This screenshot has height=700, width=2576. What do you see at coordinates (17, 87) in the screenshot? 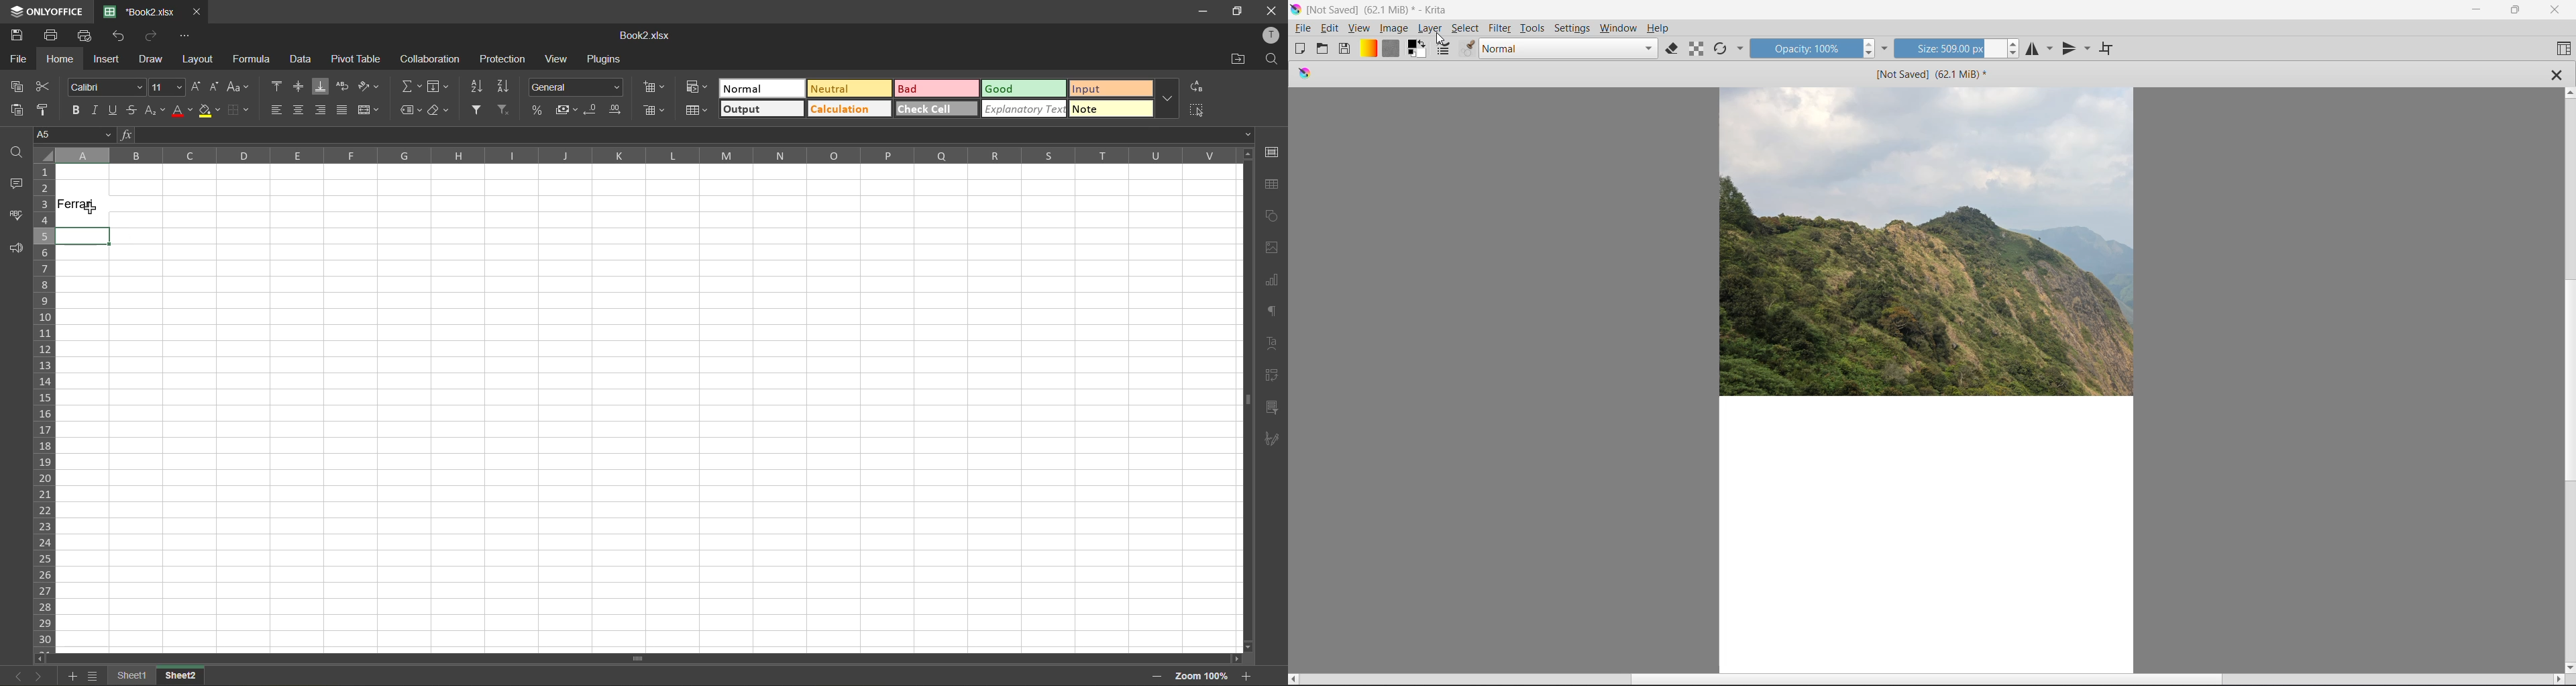
I see `copy` at bounding box center [17, 87].